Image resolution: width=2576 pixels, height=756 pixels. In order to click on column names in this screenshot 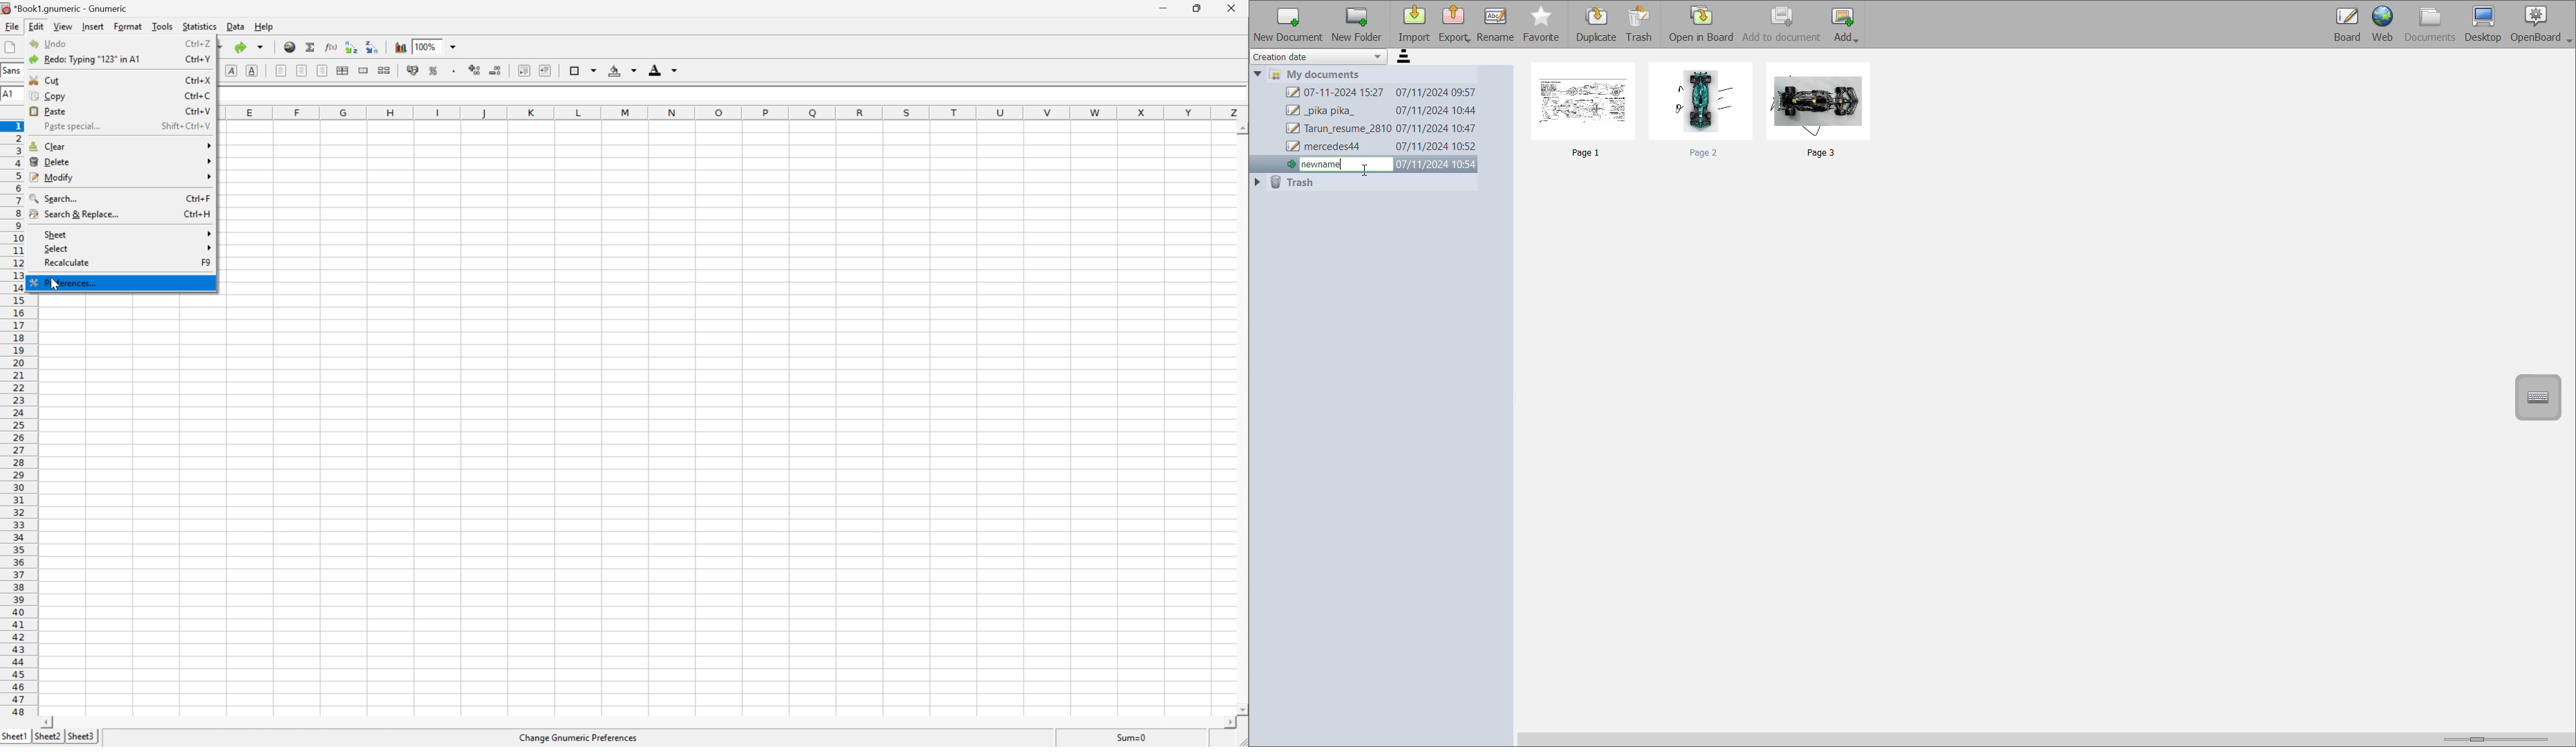, I will do `click(739, 115)`.